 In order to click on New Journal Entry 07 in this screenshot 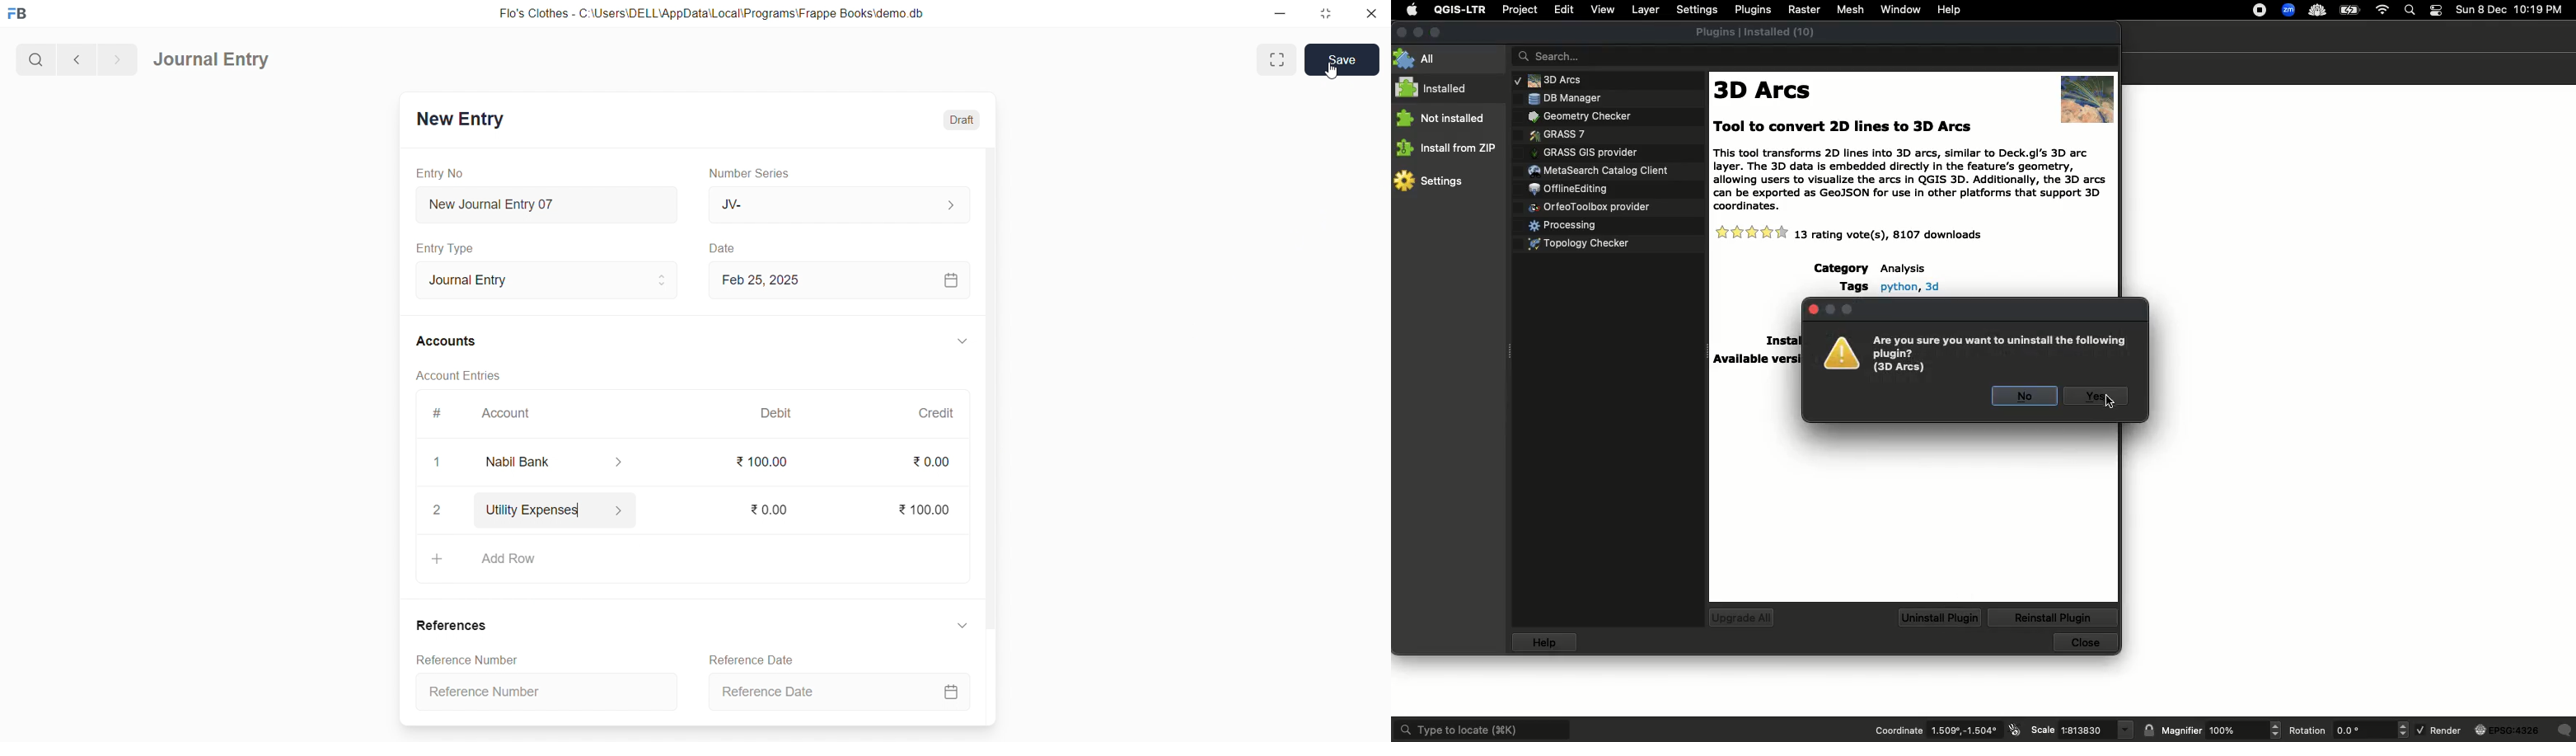, I will do `click(541, 201)`.